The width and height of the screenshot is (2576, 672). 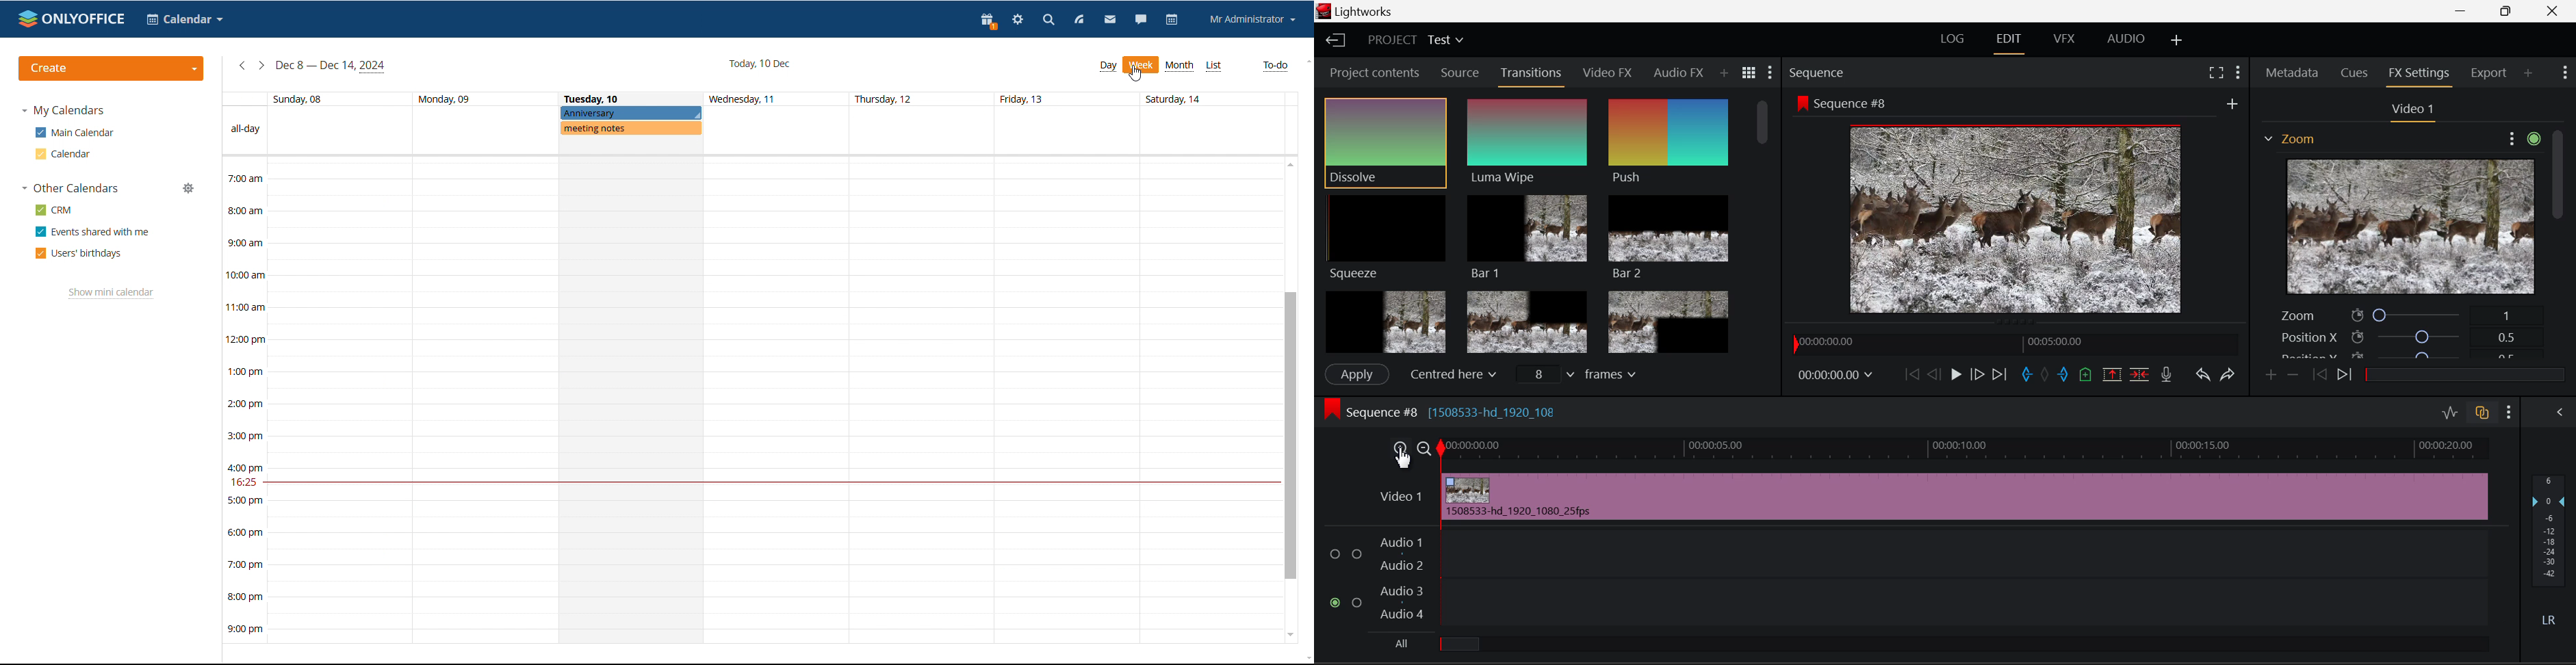 I want to click on Add Panel, so click(x=1724, y=73).